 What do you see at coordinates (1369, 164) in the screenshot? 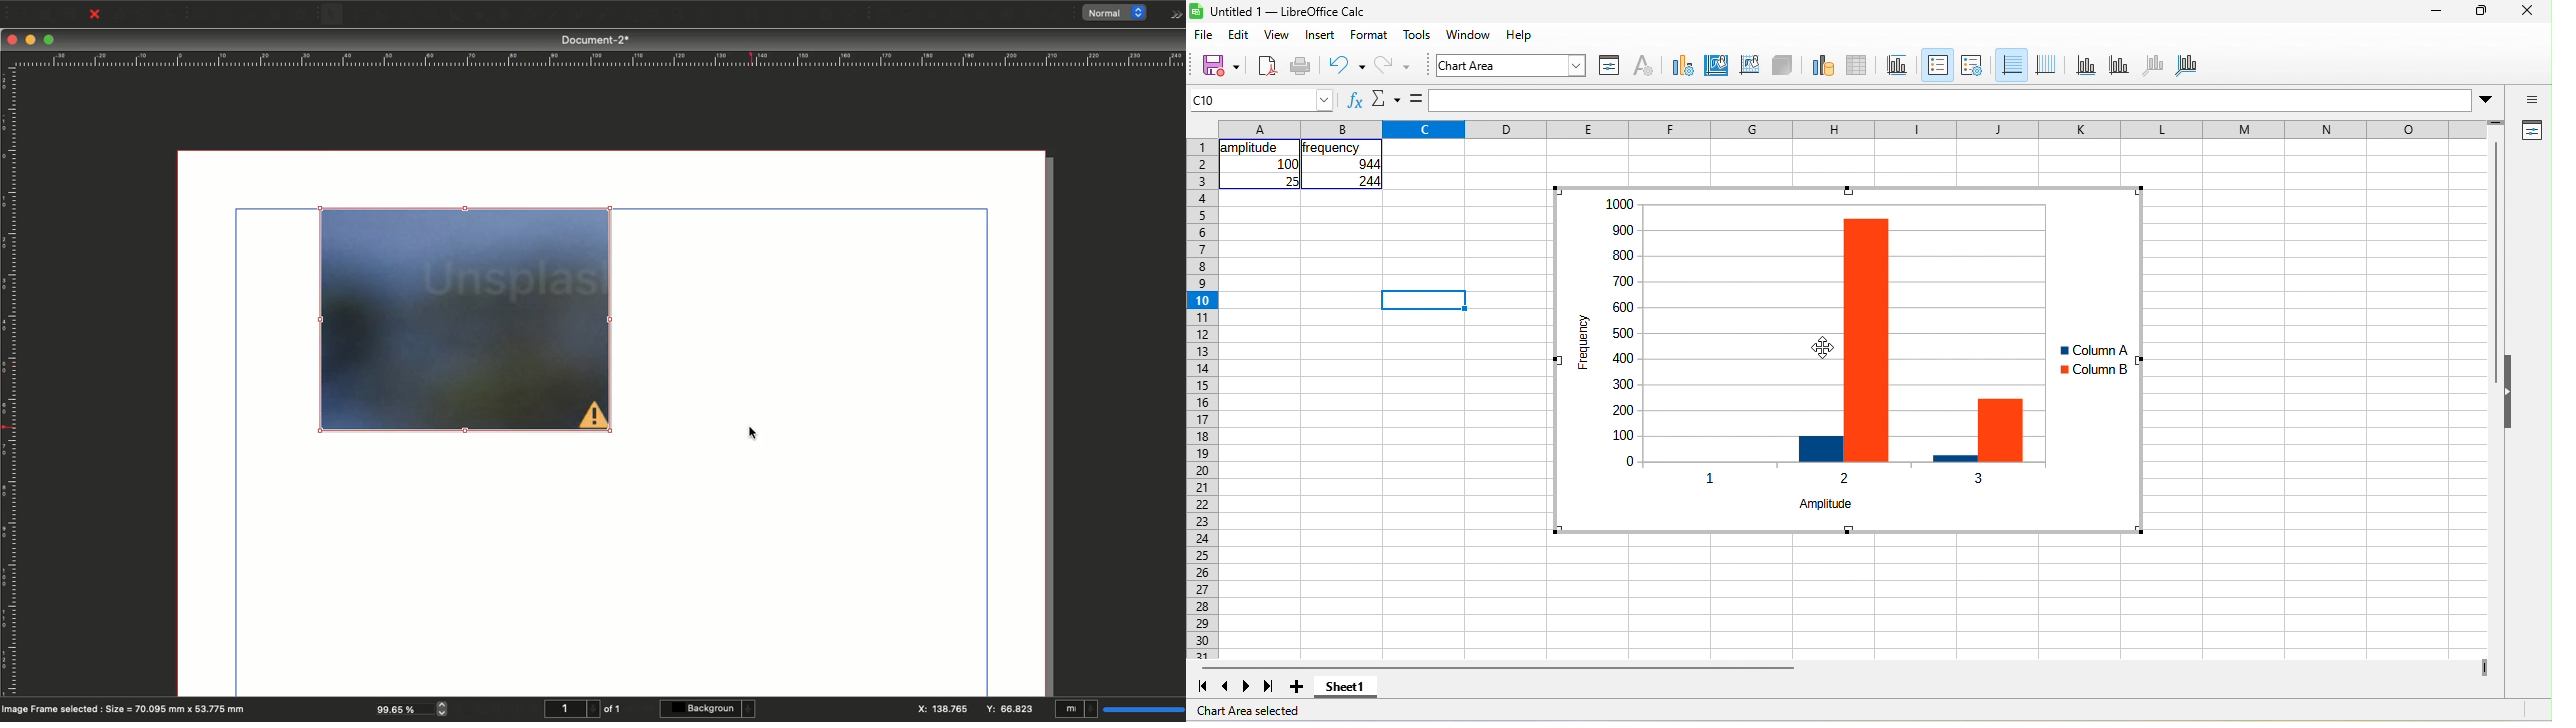
I see `044` at bounding box center [1369, 164].